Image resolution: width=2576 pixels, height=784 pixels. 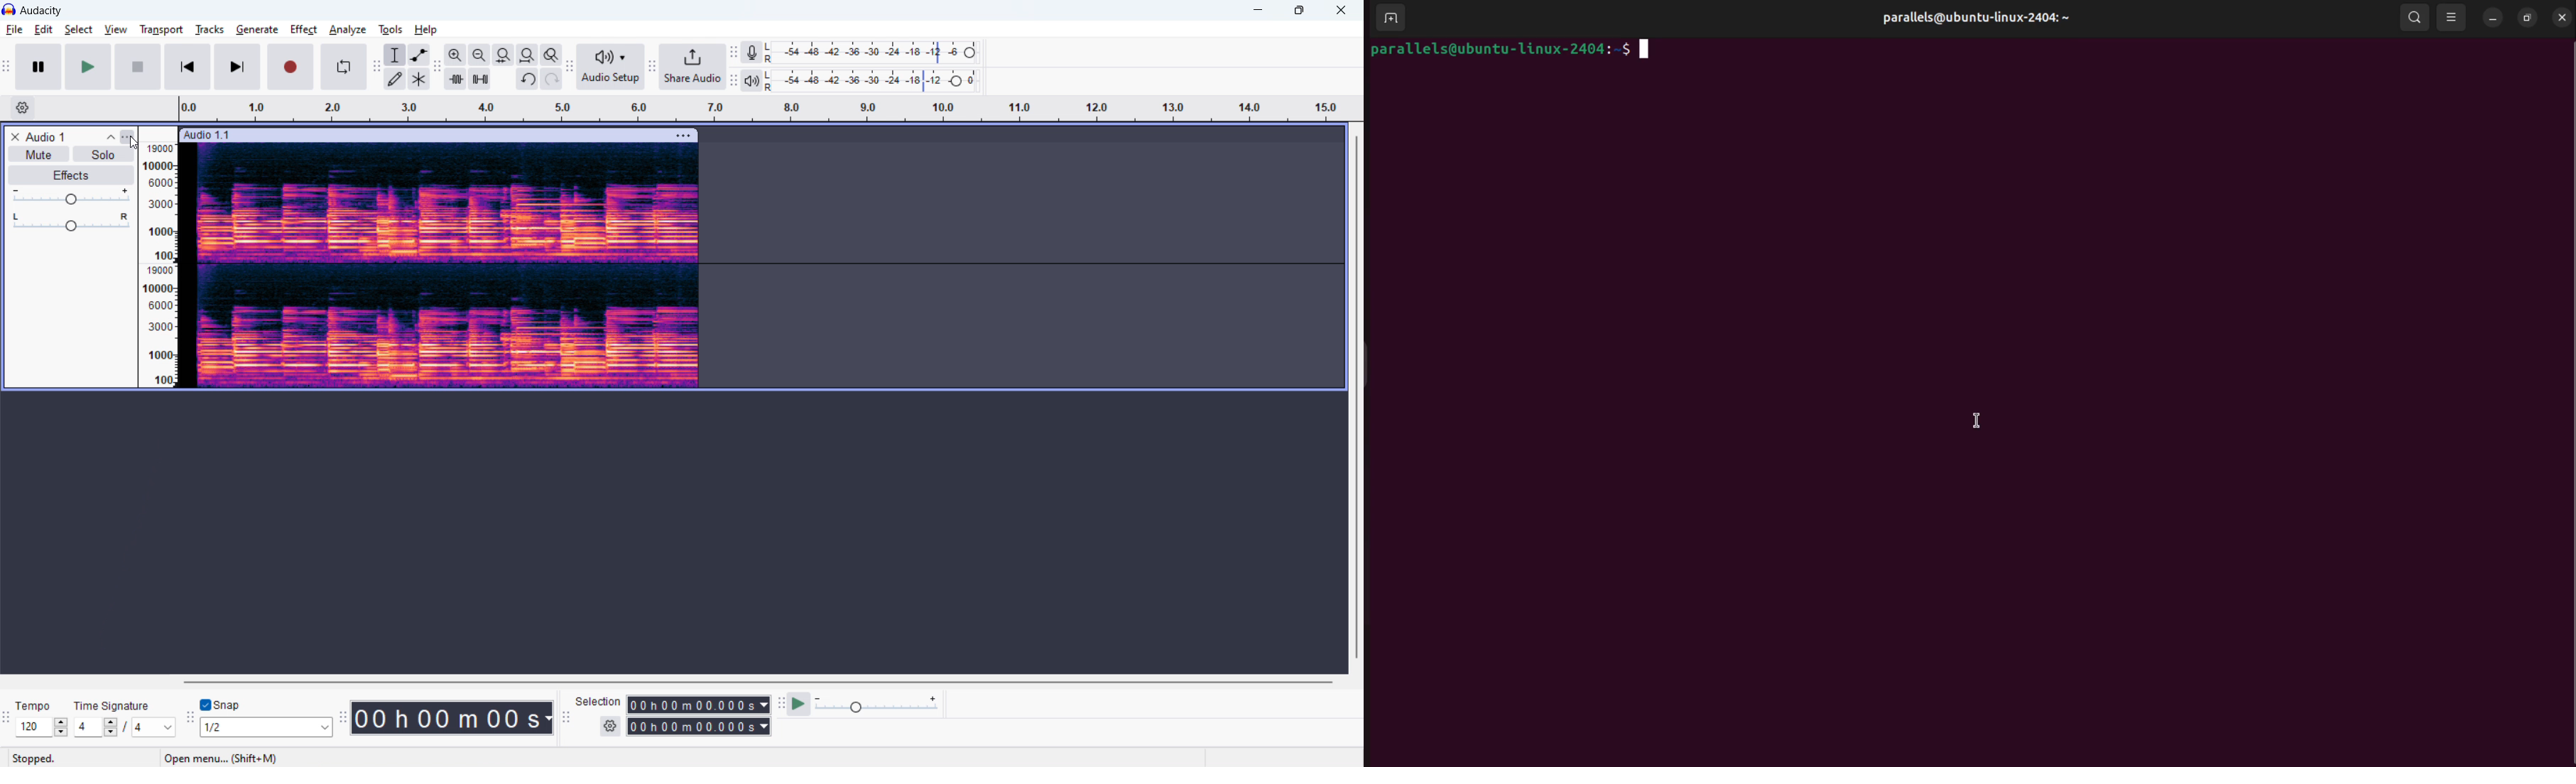 I want to click on tracks, so click(x=208, y=29).